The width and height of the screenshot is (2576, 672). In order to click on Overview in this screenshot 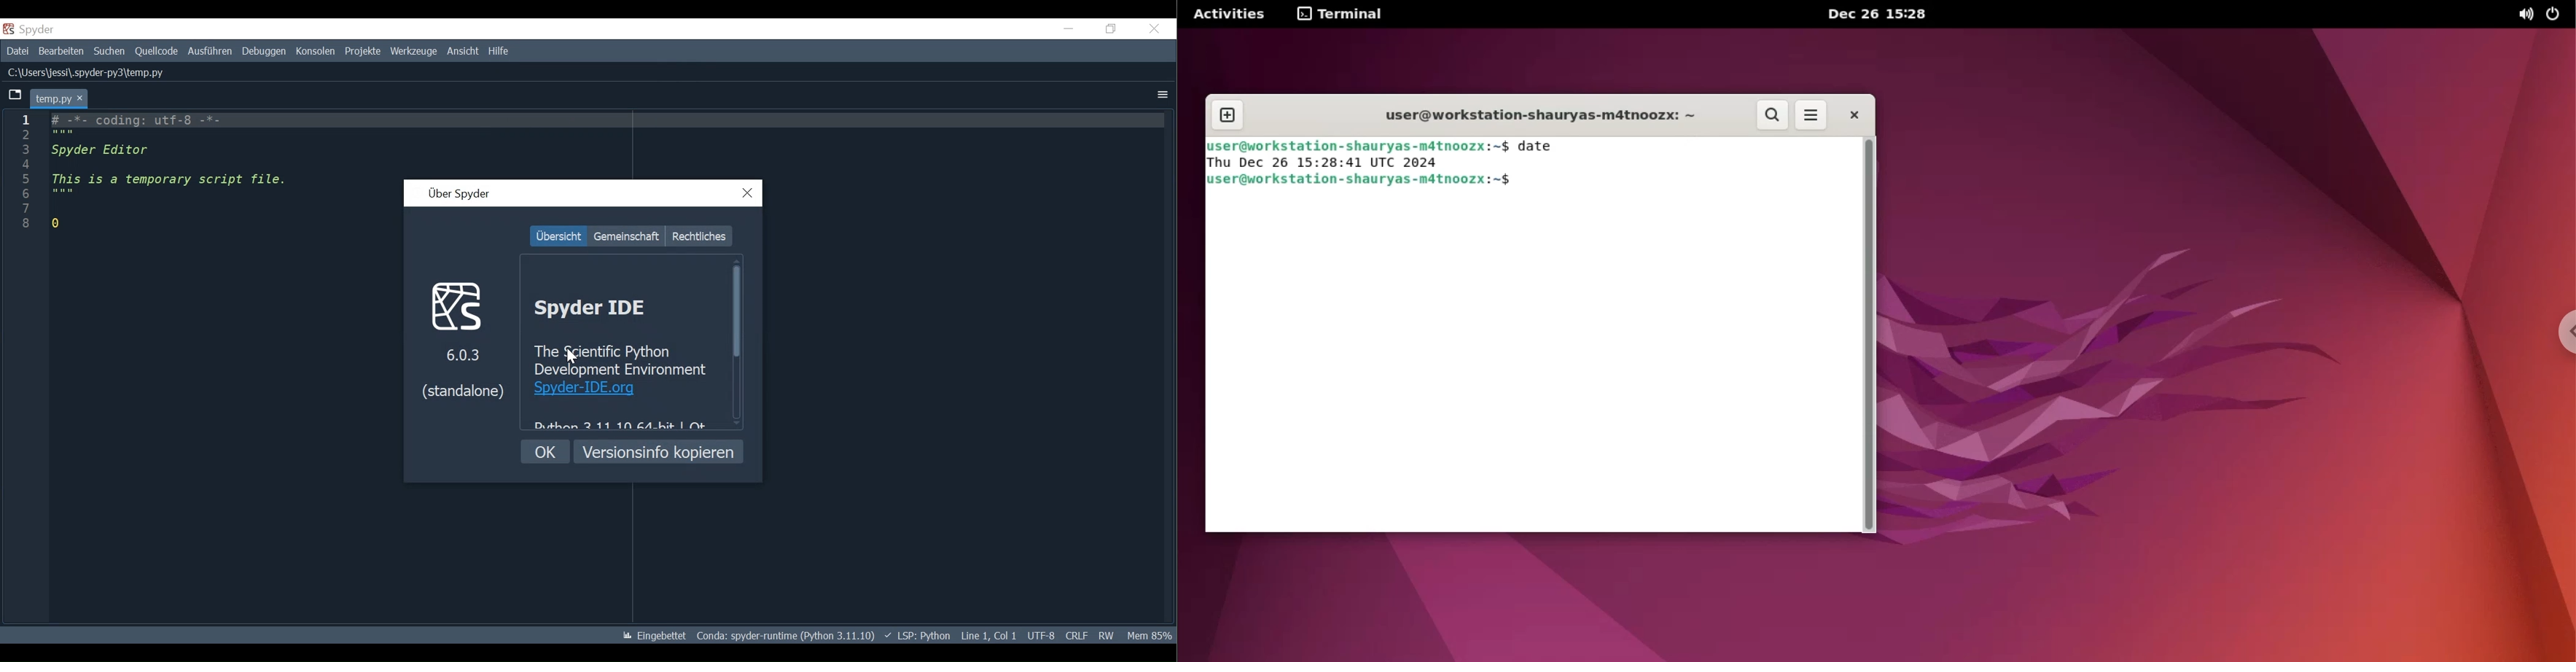, I will do `click(558, 236)`.